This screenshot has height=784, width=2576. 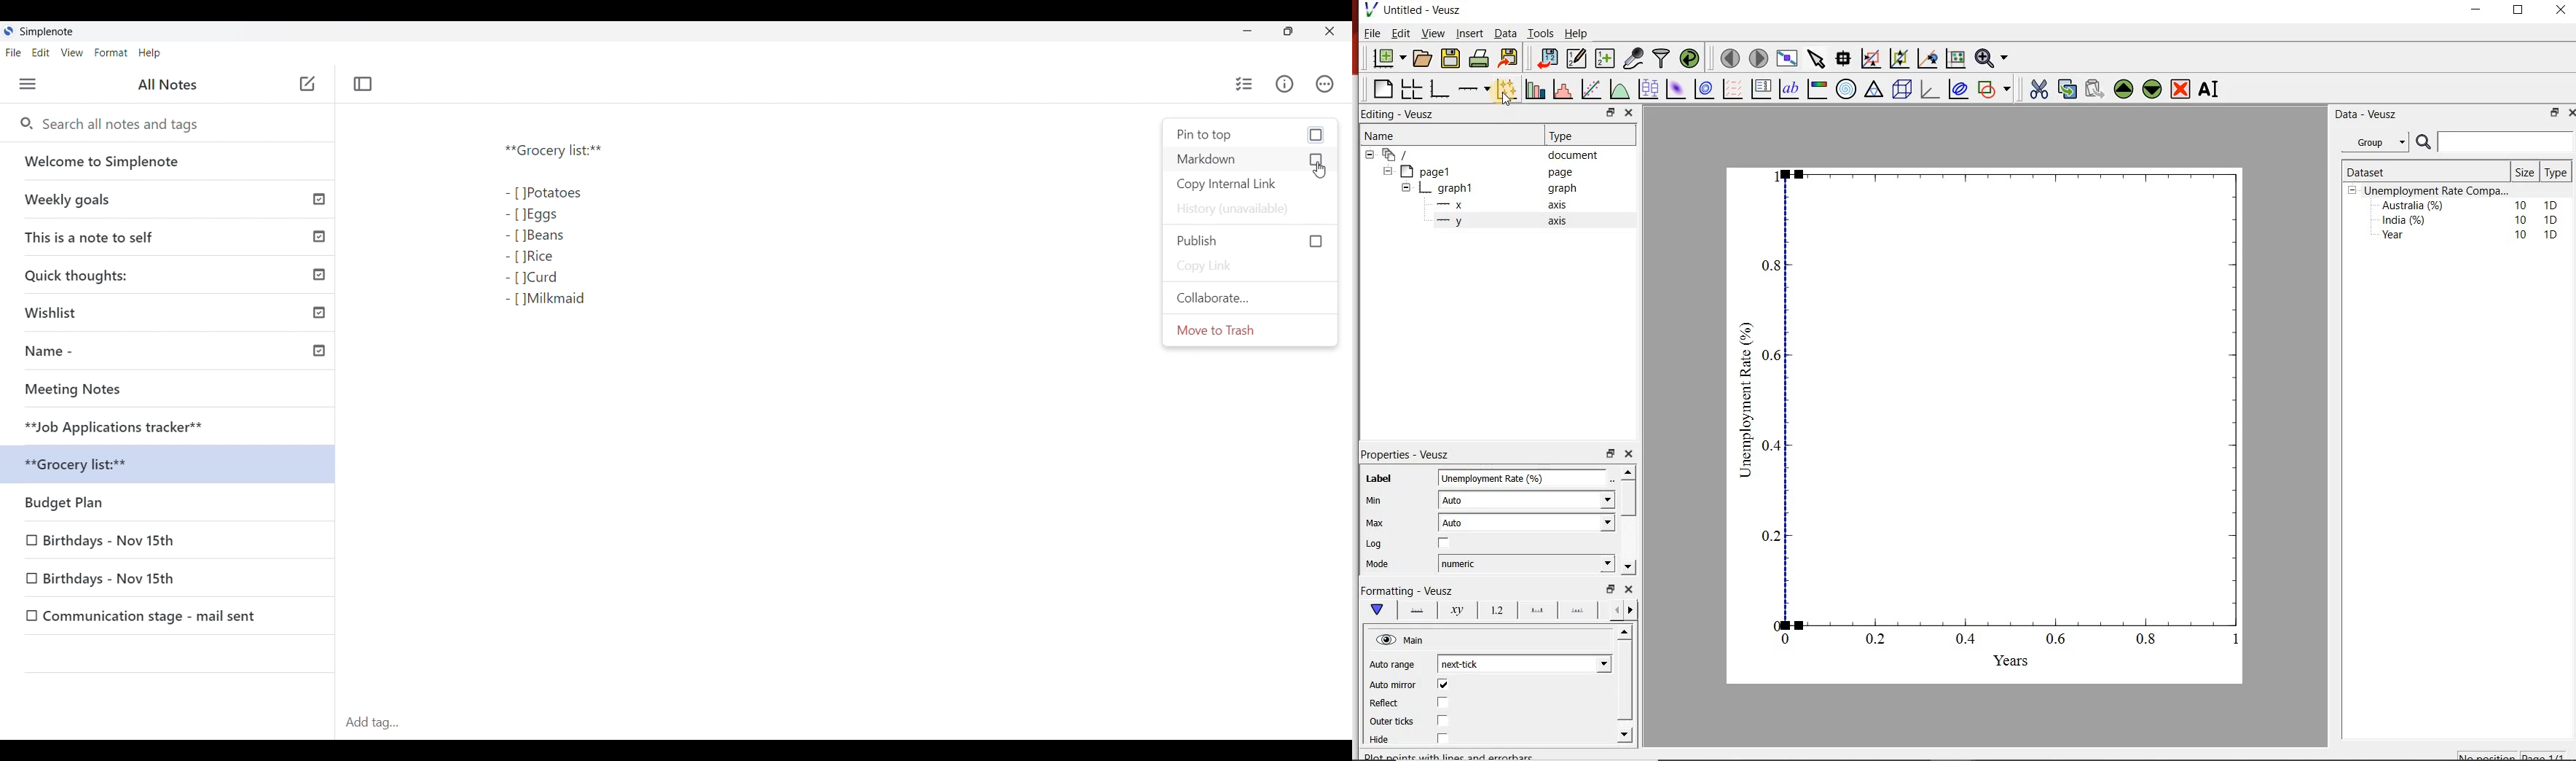 I want to click on rename the widgets, so click(x=2212, y=89).